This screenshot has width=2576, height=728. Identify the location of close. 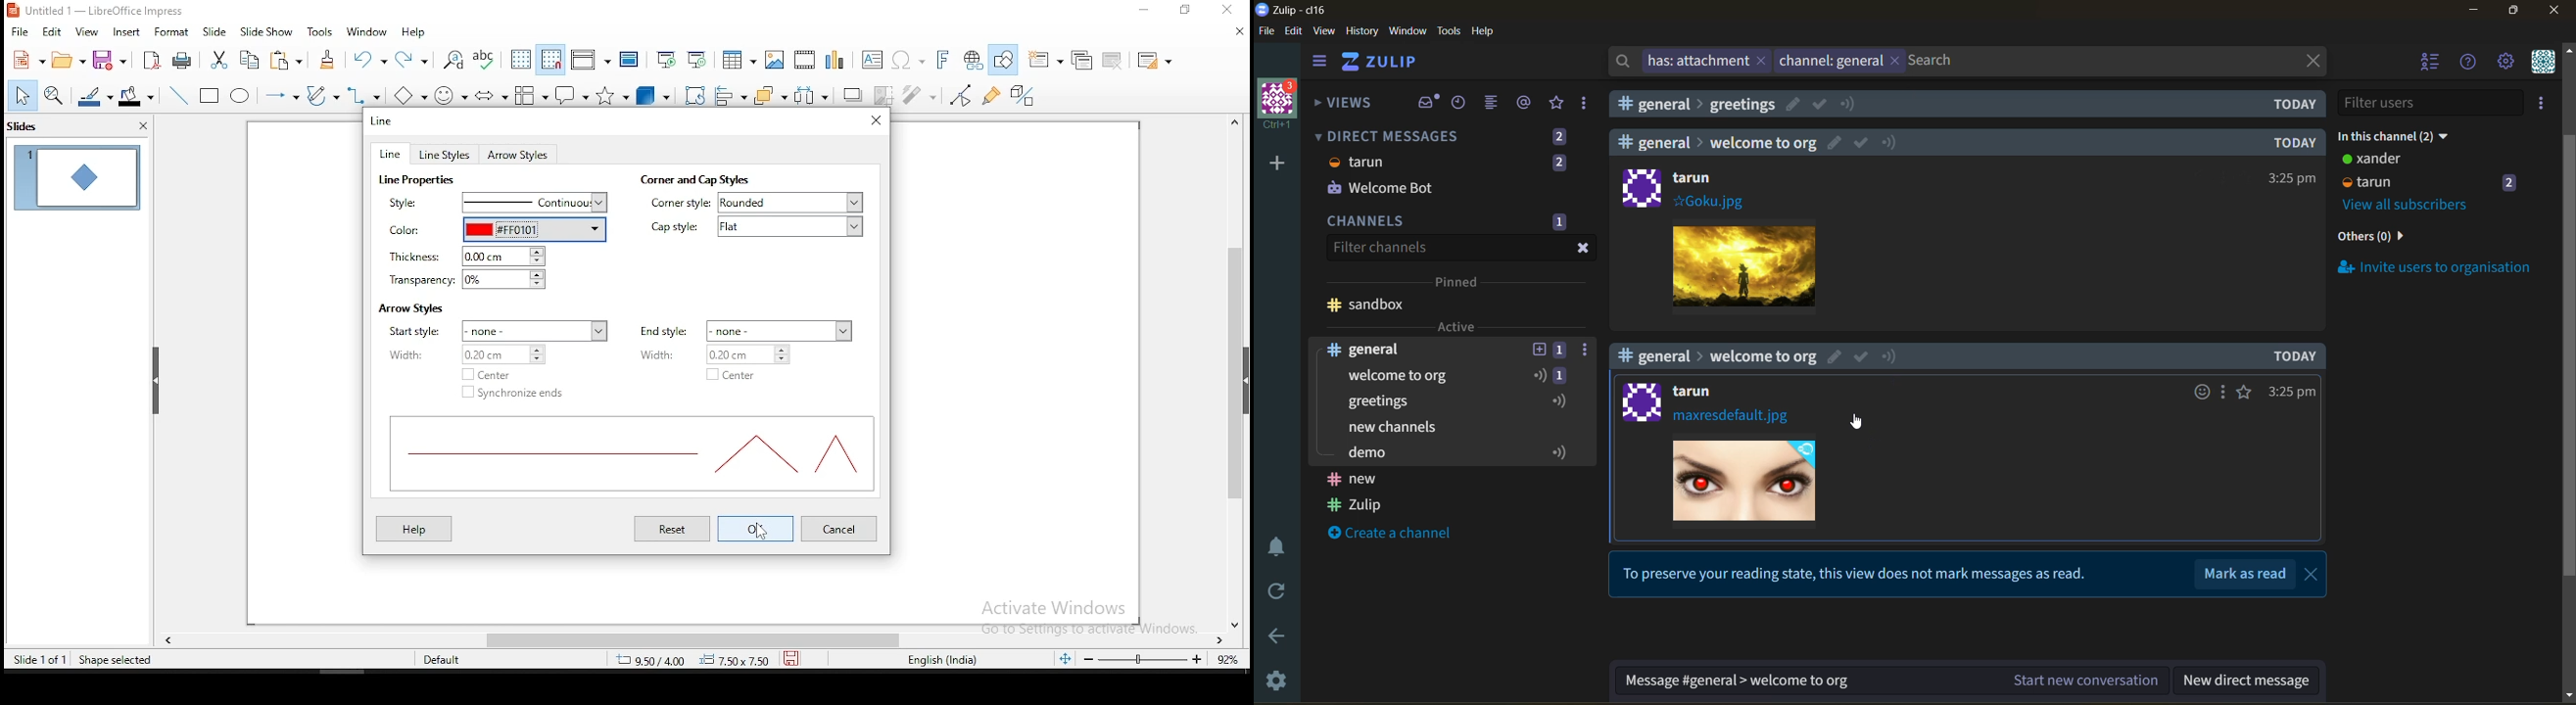
(2311, 60).